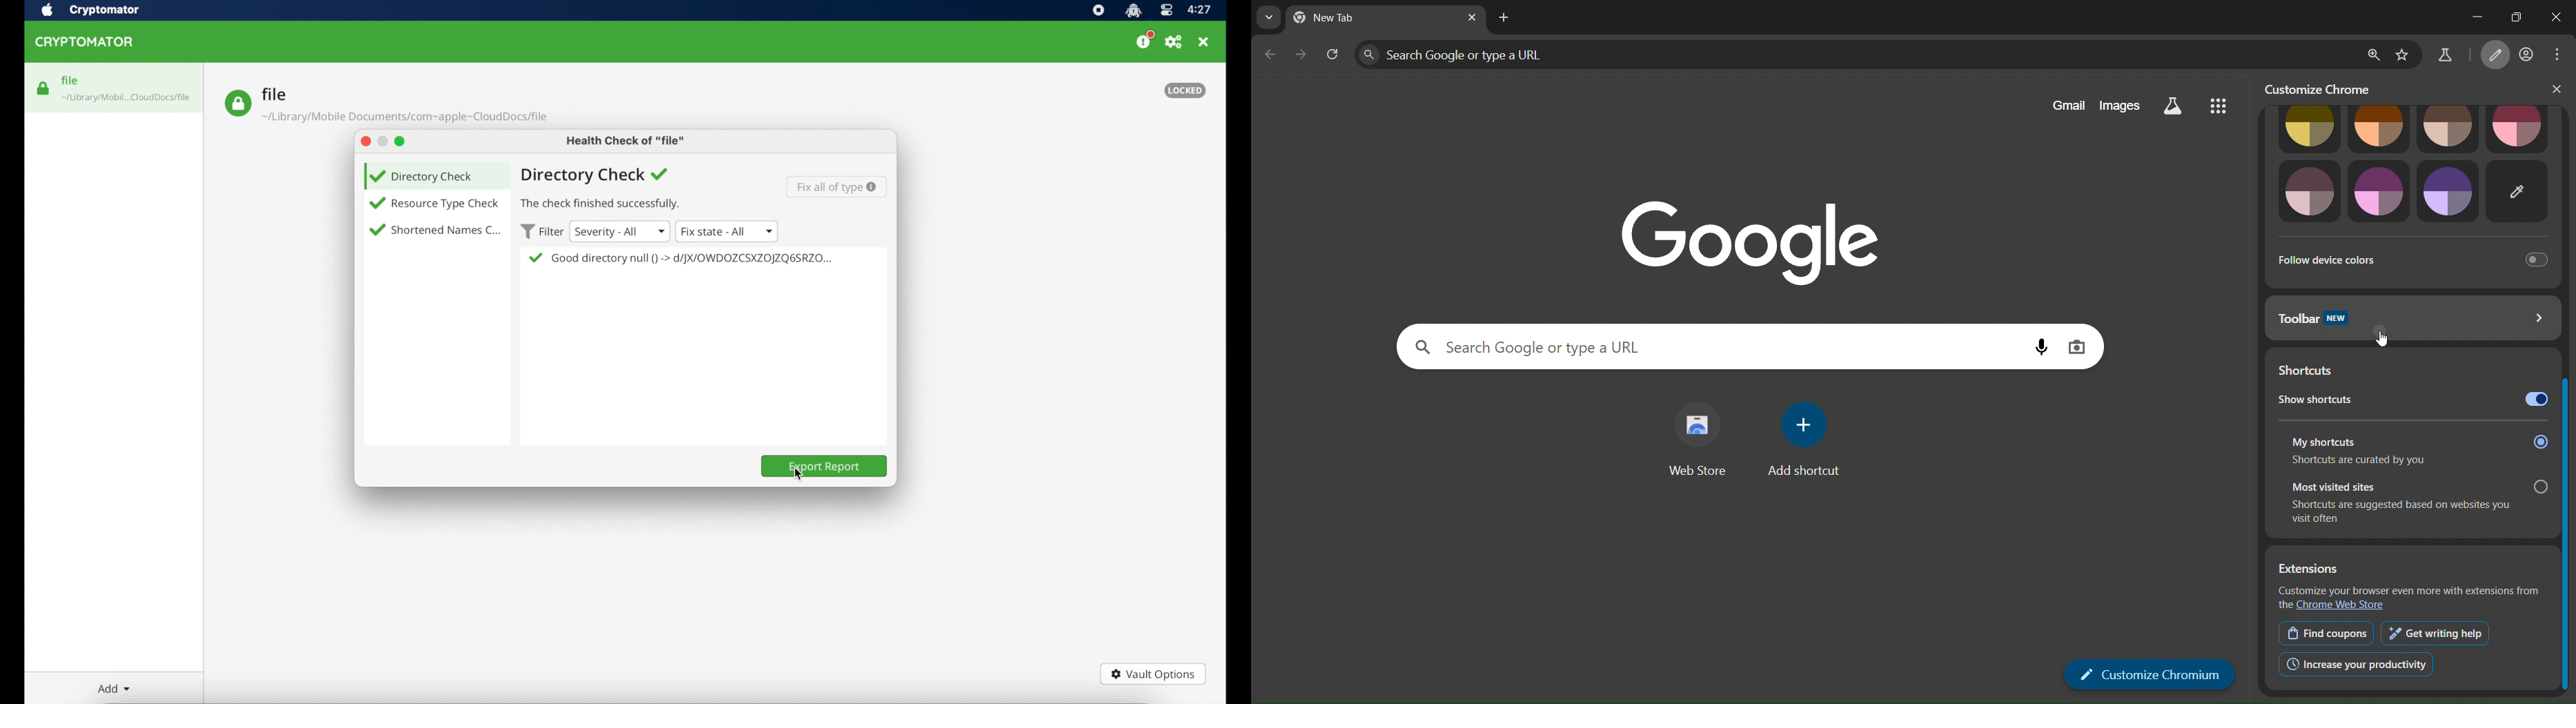  I want to click on Extensions
Customize your browser even more with extensions from, so click(2411, 579).